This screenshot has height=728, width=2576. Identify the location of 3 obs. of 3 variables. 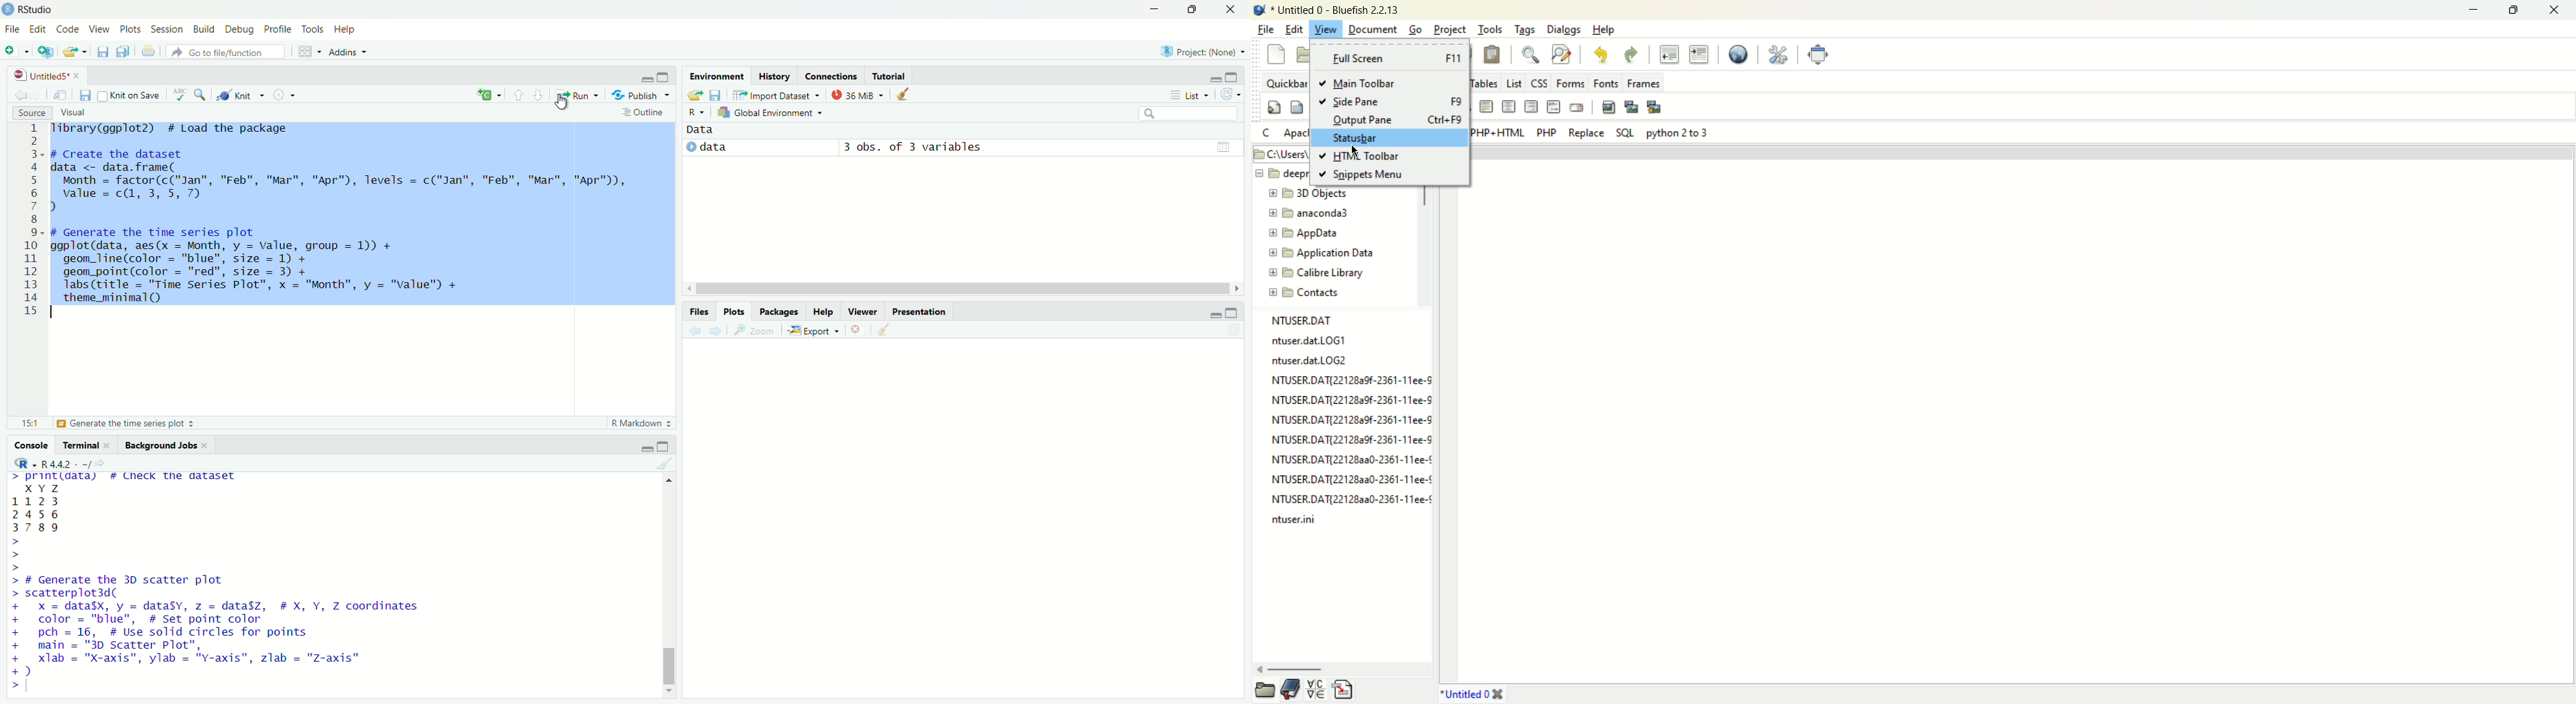
(922, 147).